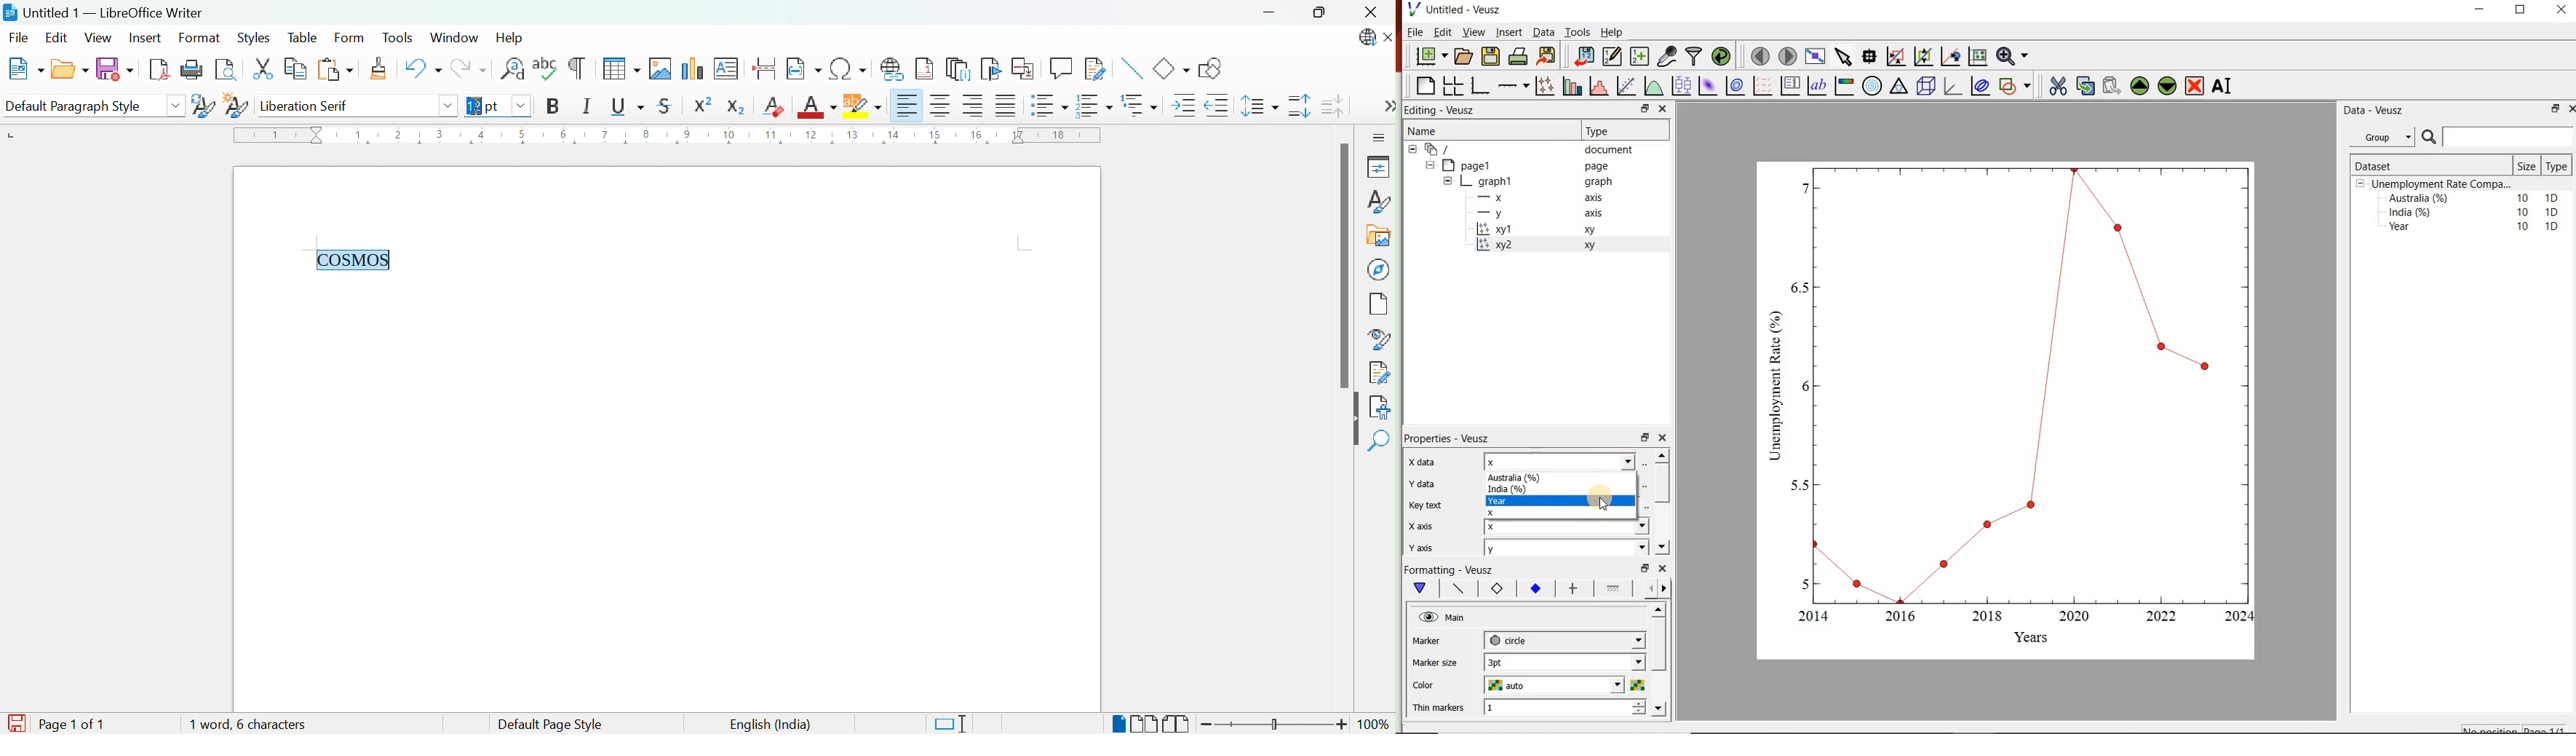 Image resolution: width=2576 pixels, height=756 pixels. What do you see at coordinates (477, 106) in the screenshot?
I see `Ibeam Cursor` at bounding box center [477, 106].